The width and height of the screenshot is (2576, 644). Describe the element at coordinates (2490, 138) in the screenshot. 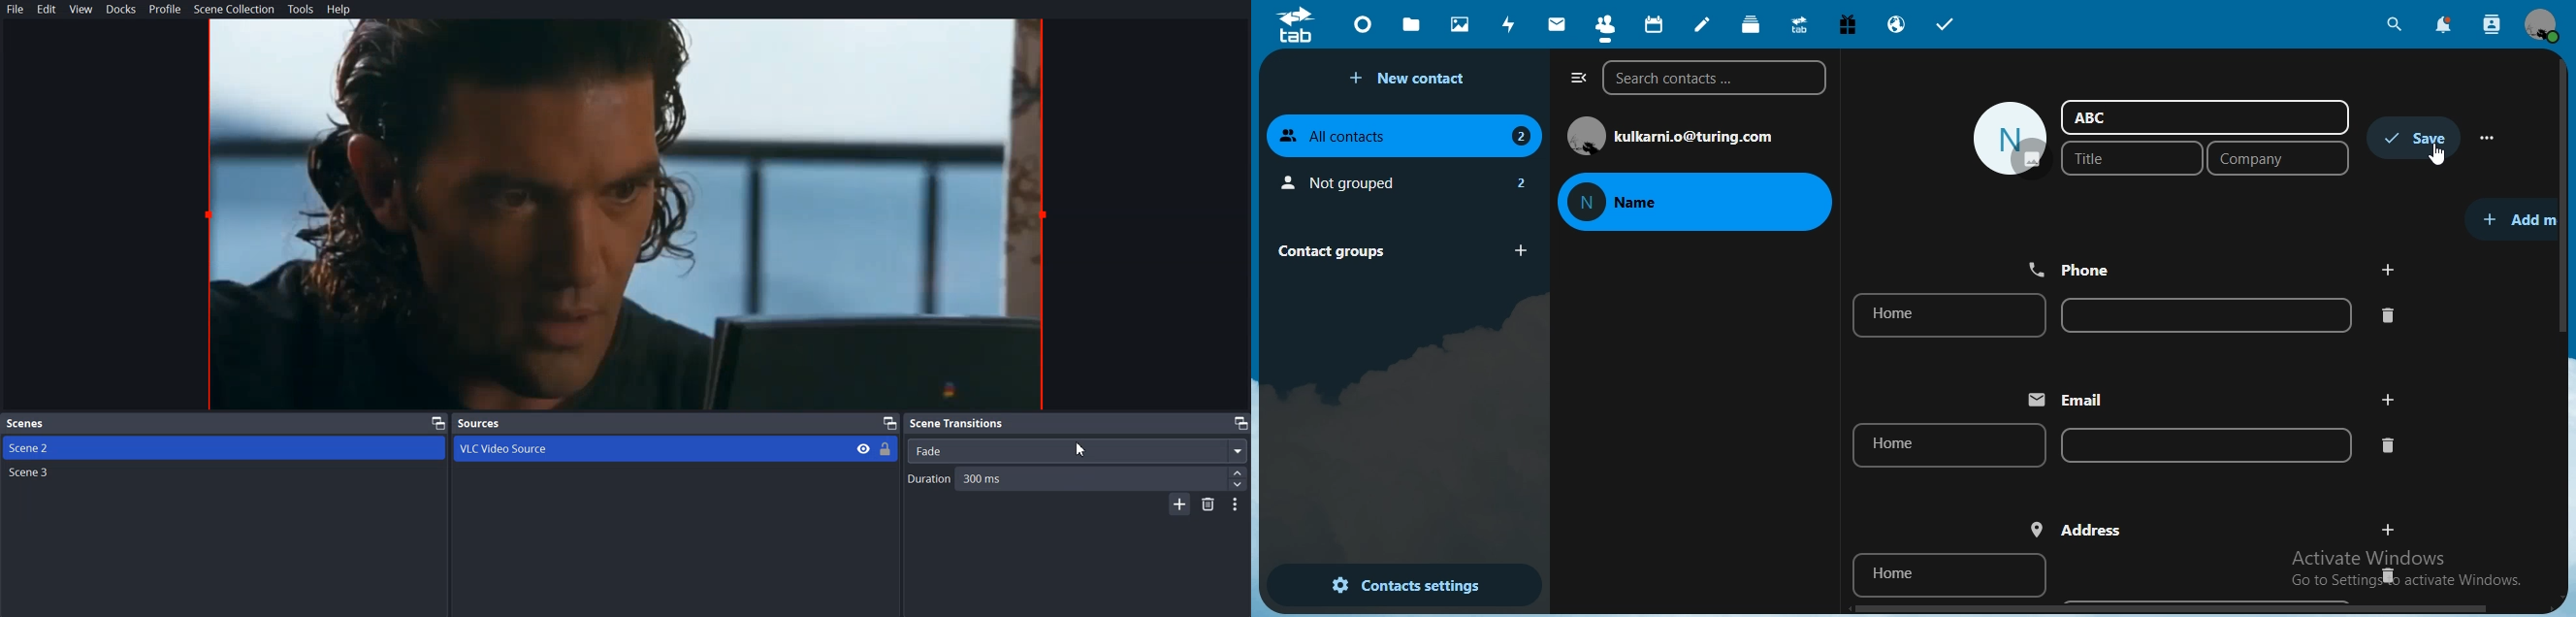

I see `more` at that location.